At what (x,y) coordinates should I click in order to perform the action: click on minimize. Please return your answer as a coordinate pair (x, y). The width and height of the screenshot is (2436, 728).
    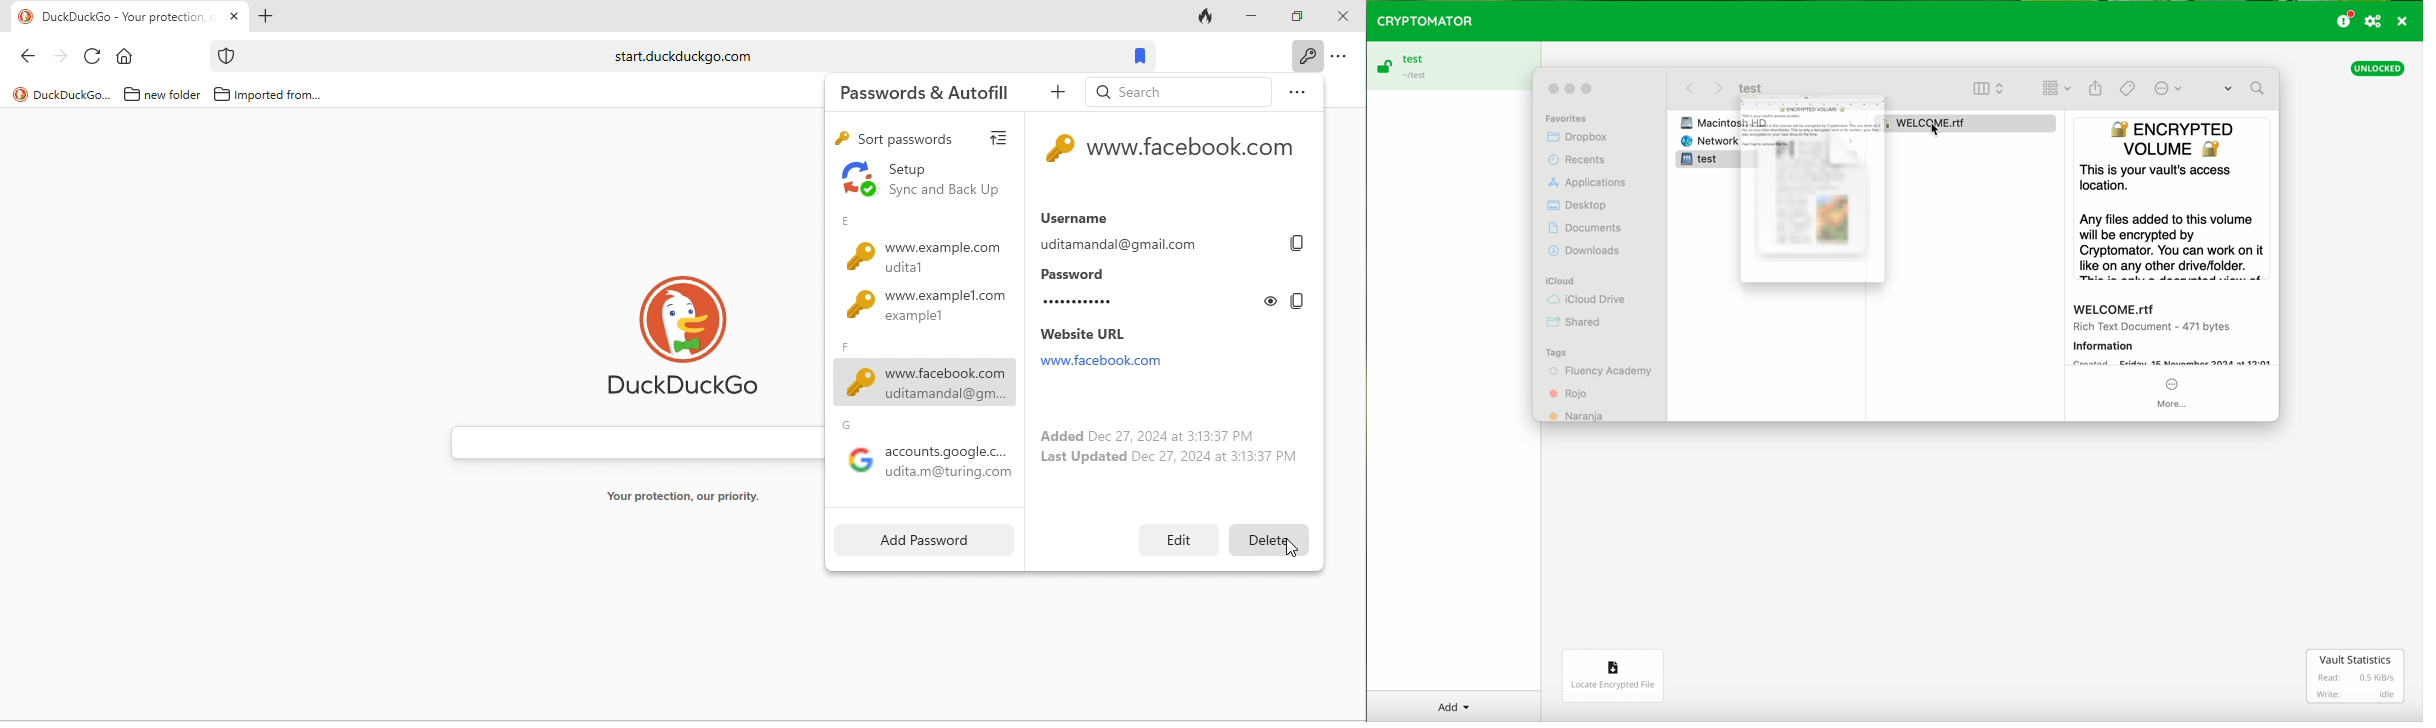
    Looking at the image, I should click on (1253, 16).